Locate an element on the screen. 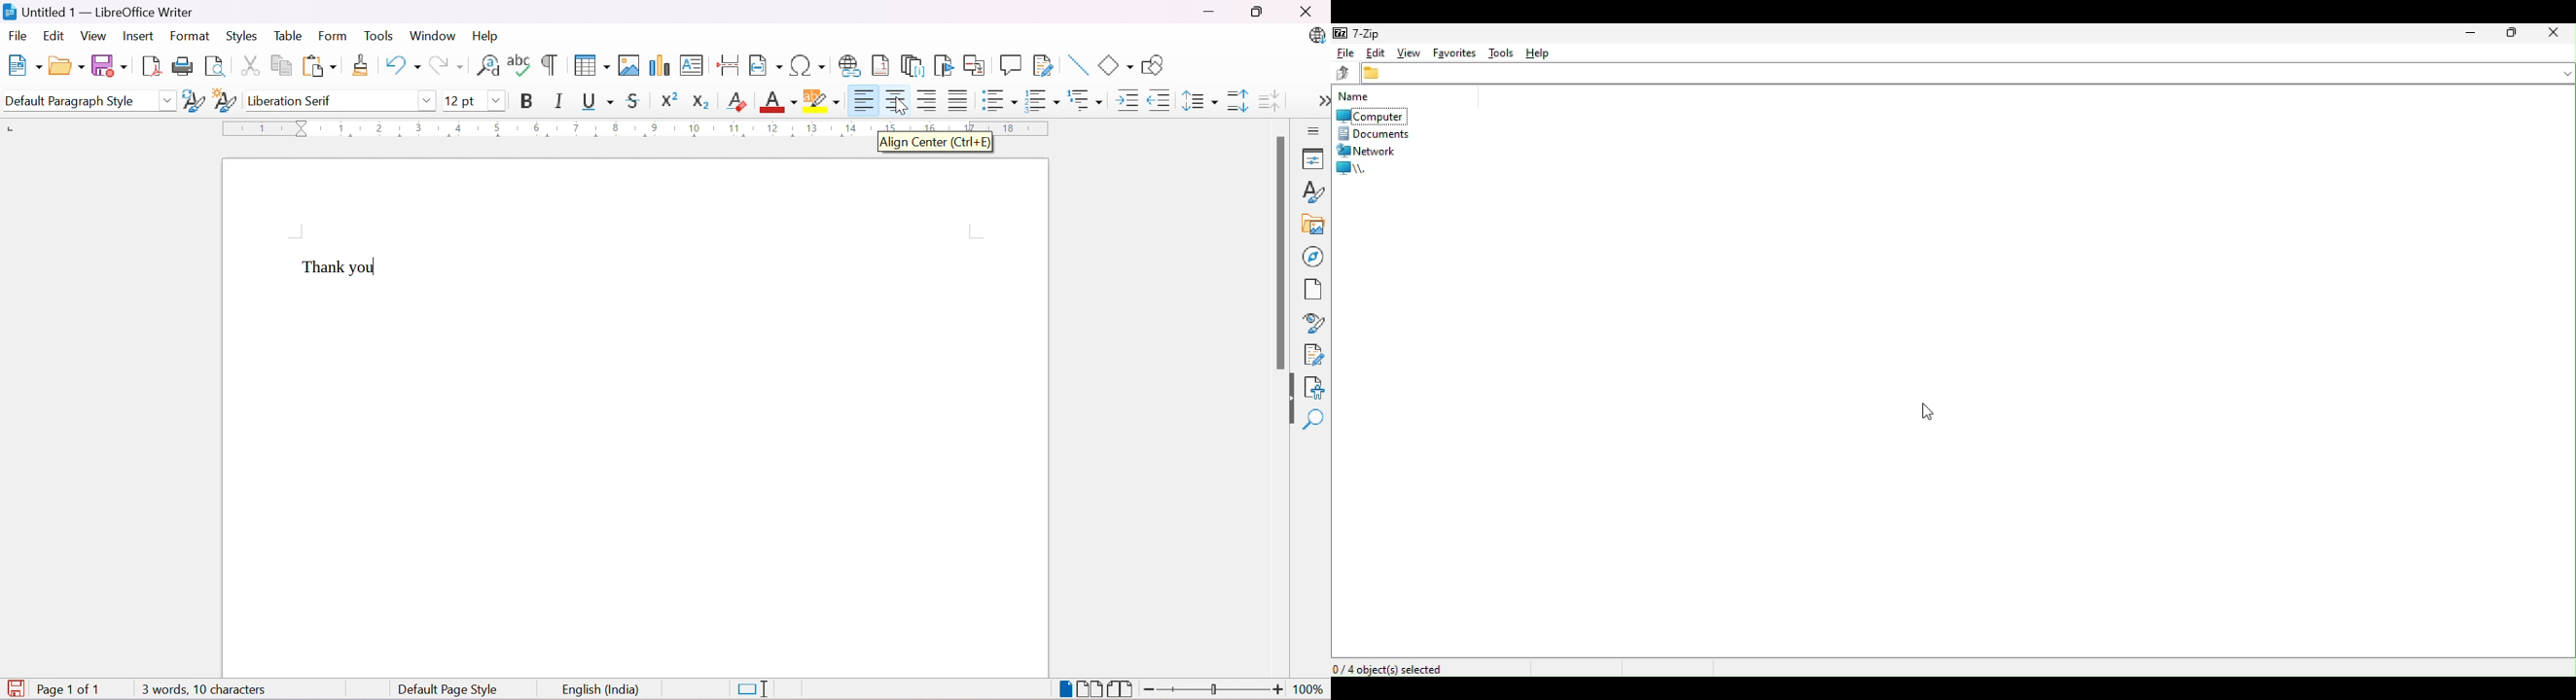  Accessibility Check is located at coordinates (1316, 388).